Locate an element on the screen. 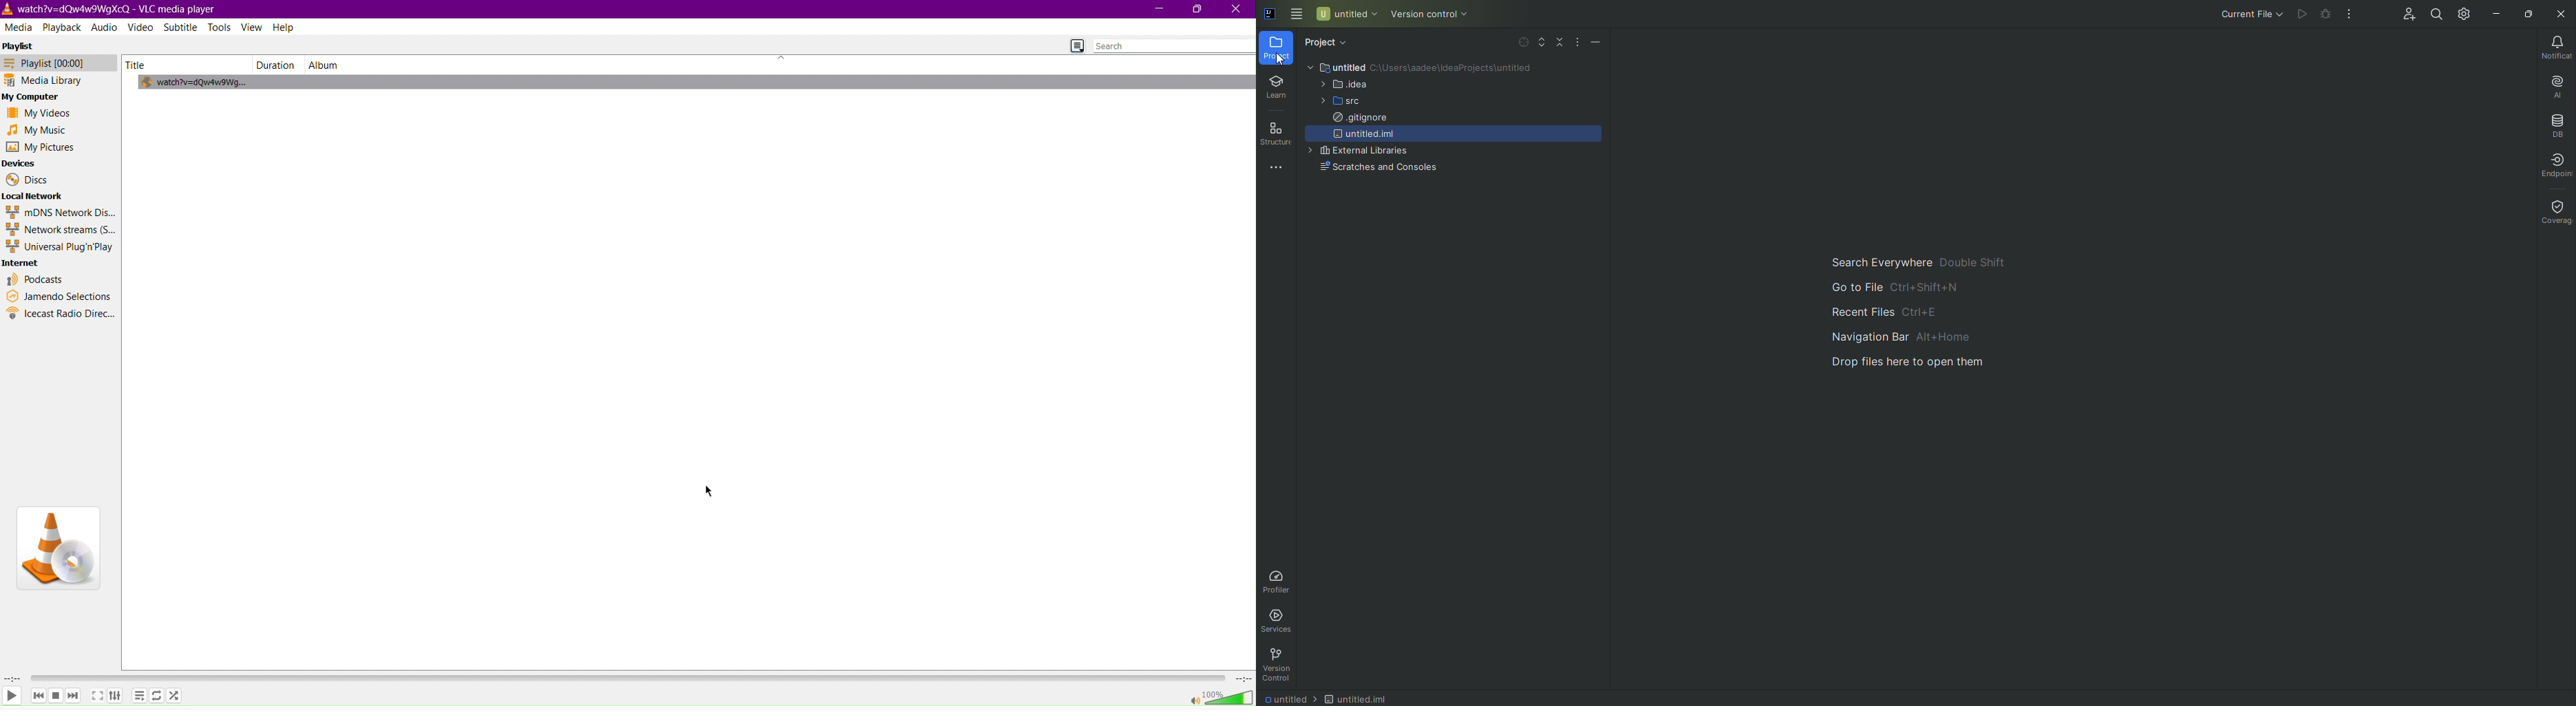 This screenshot has width=2576, height=728. Random is located at coordinates (178, 696).